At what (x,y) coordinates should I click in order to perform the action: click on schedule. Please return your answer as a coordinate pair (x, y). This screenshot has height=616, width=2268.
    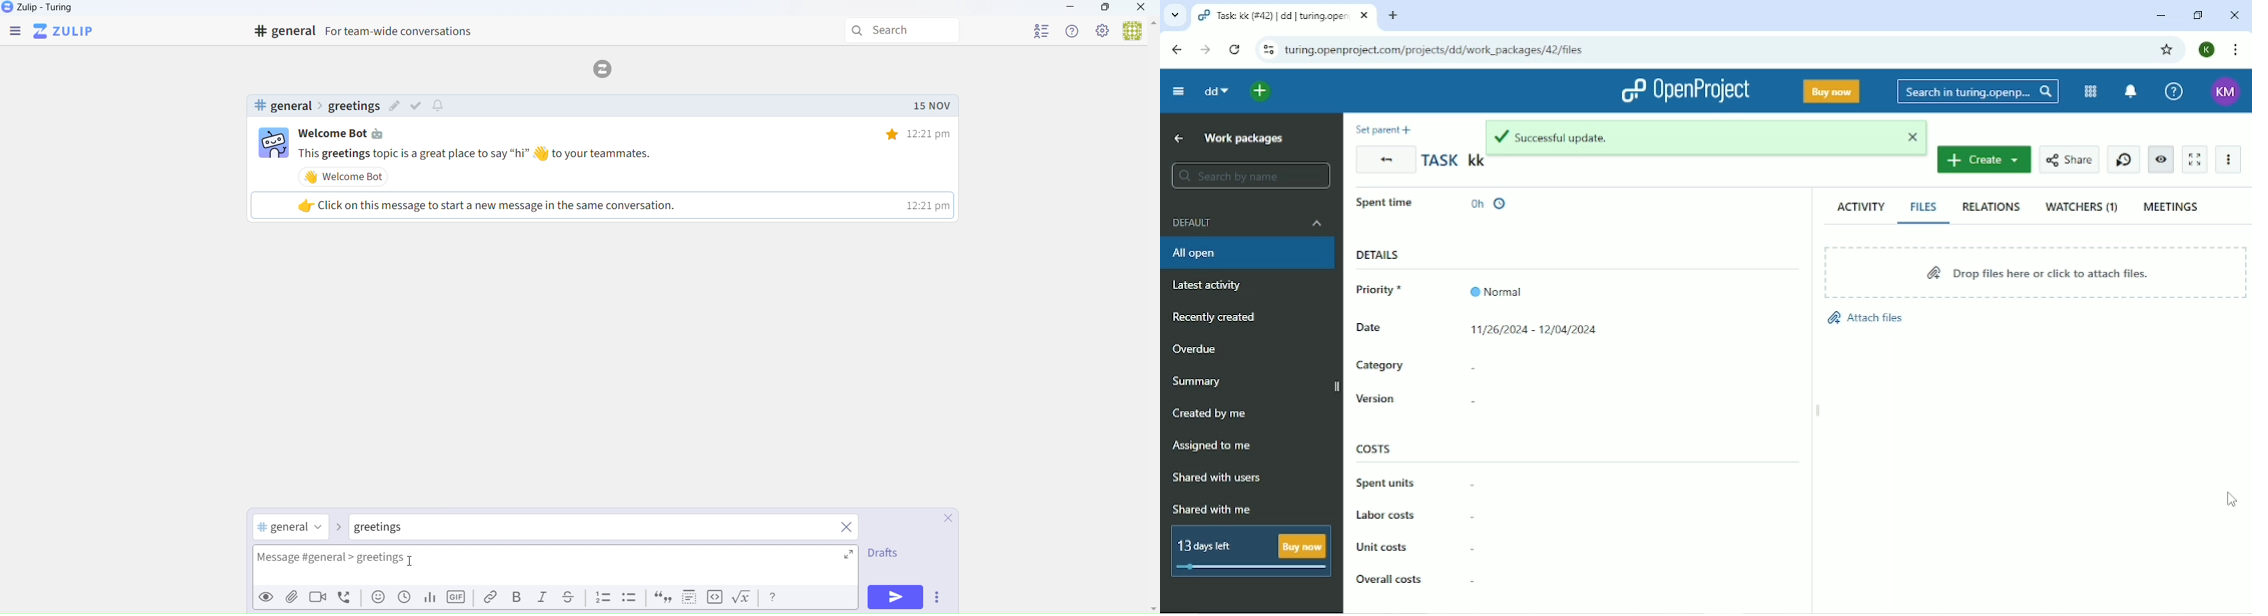
    Looking at the image, I should click on (404, 601).